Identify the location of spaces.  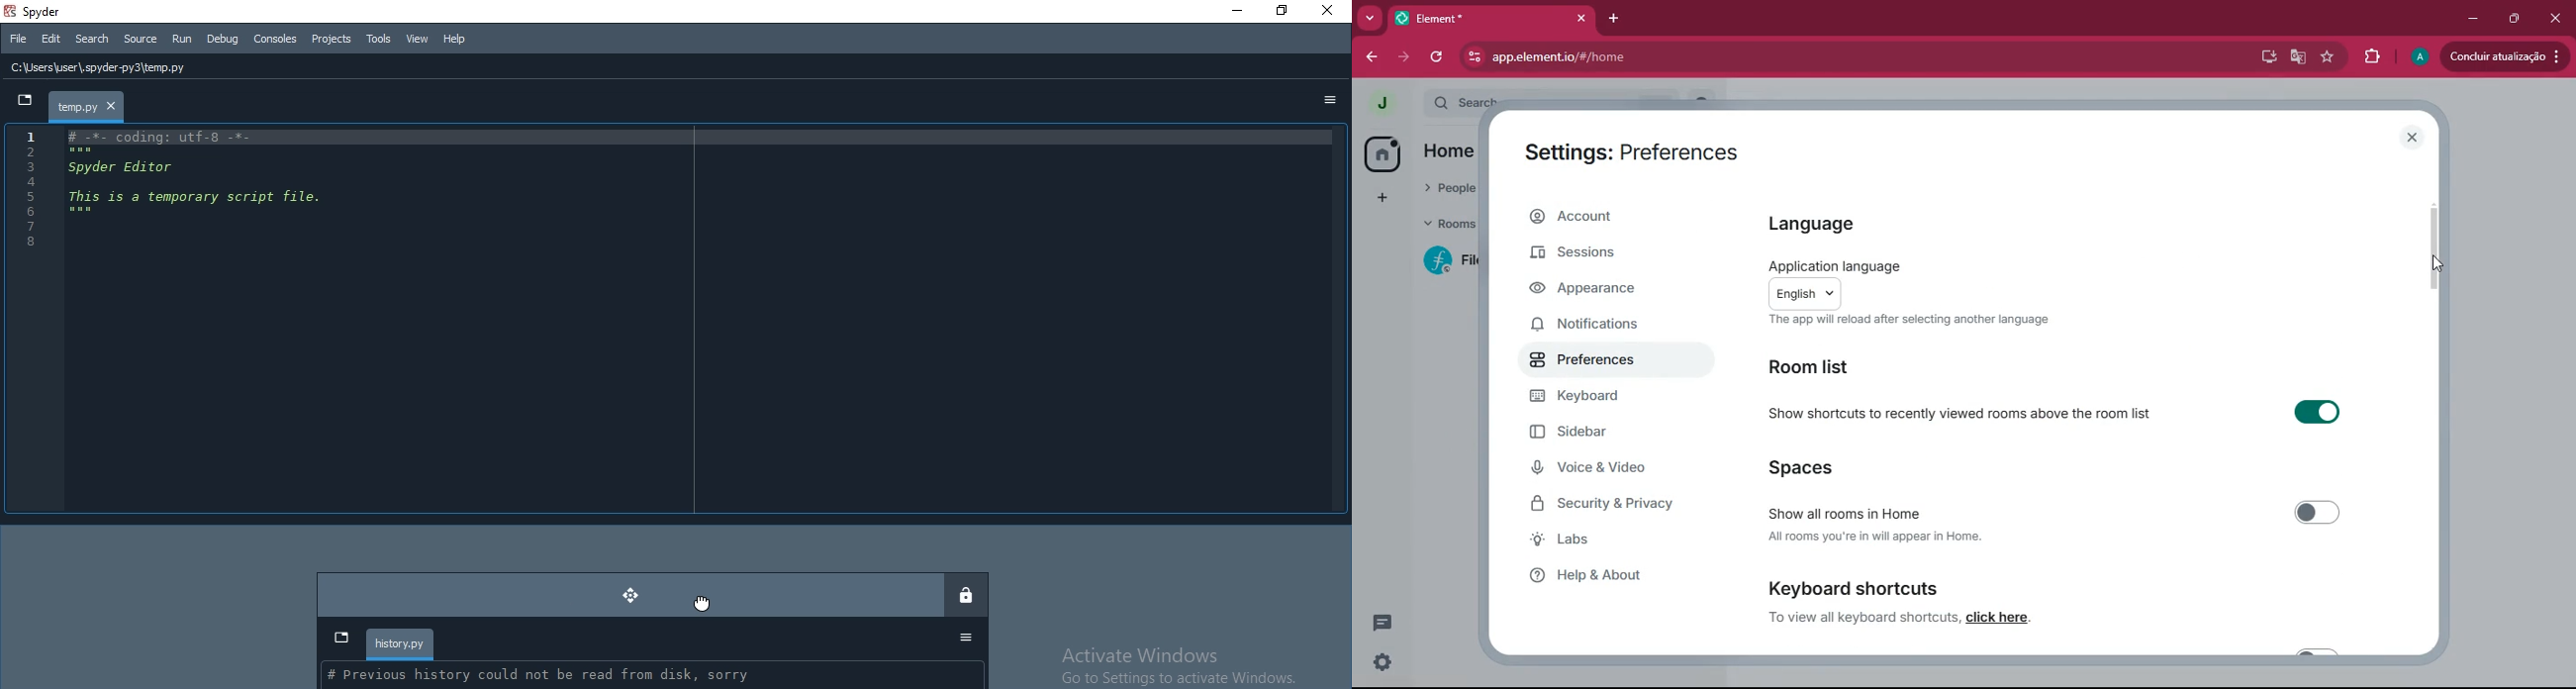
(1849, 469).